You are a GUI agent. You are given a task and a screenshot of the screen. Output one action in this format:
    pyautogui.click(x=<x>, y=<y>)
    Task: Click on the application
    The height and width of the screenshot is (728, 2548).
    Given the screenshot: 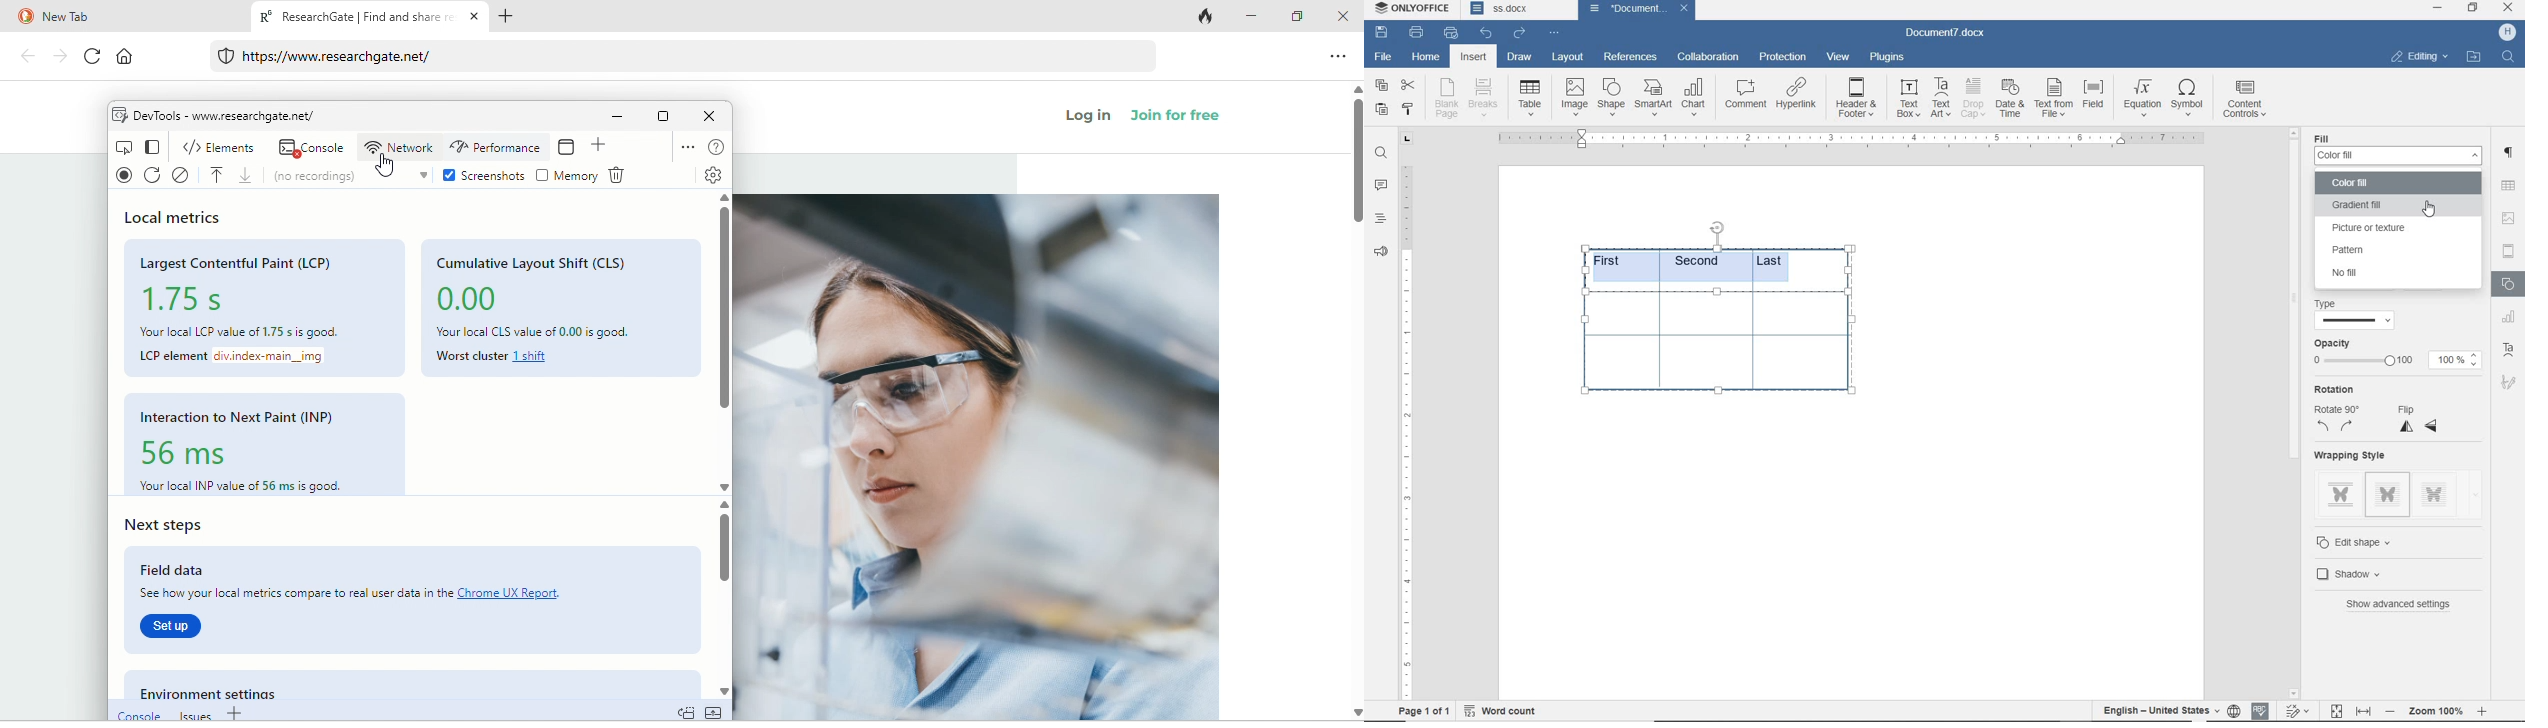 What is the action you would take?
    pyautogui.click(x=570, y=147)
    